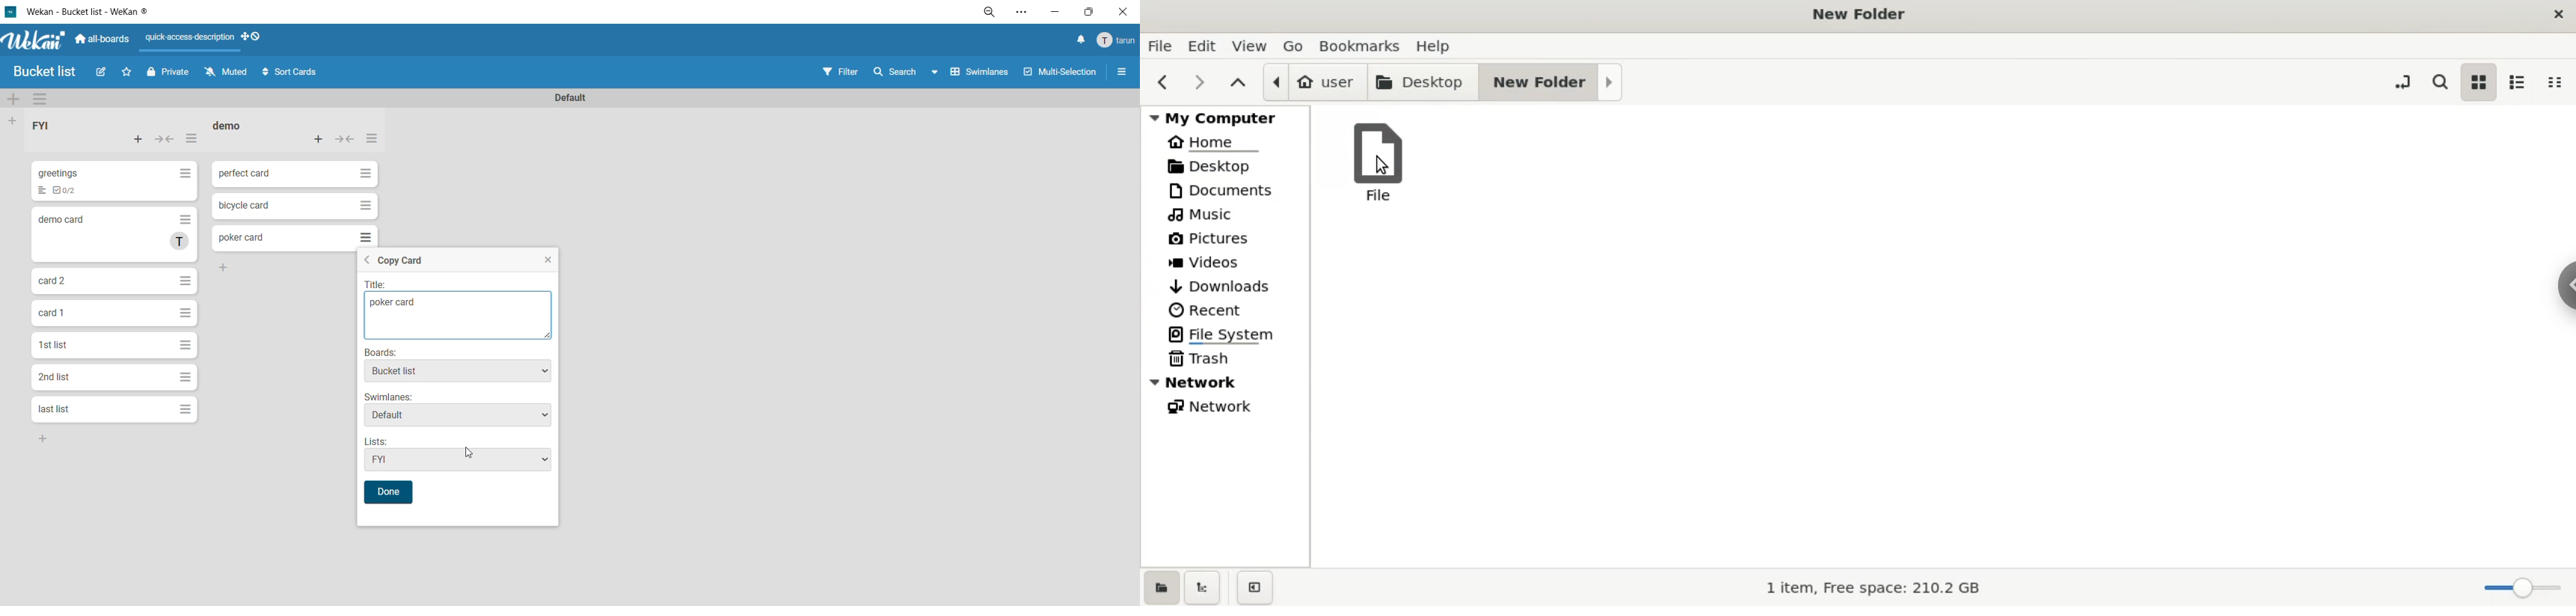 Image resolution: width=2576 pixels, height=616 pixels. What do you see at coordinates (103, 37) in the screenshot?
I see `all boards` at bounding box center [103, 37].